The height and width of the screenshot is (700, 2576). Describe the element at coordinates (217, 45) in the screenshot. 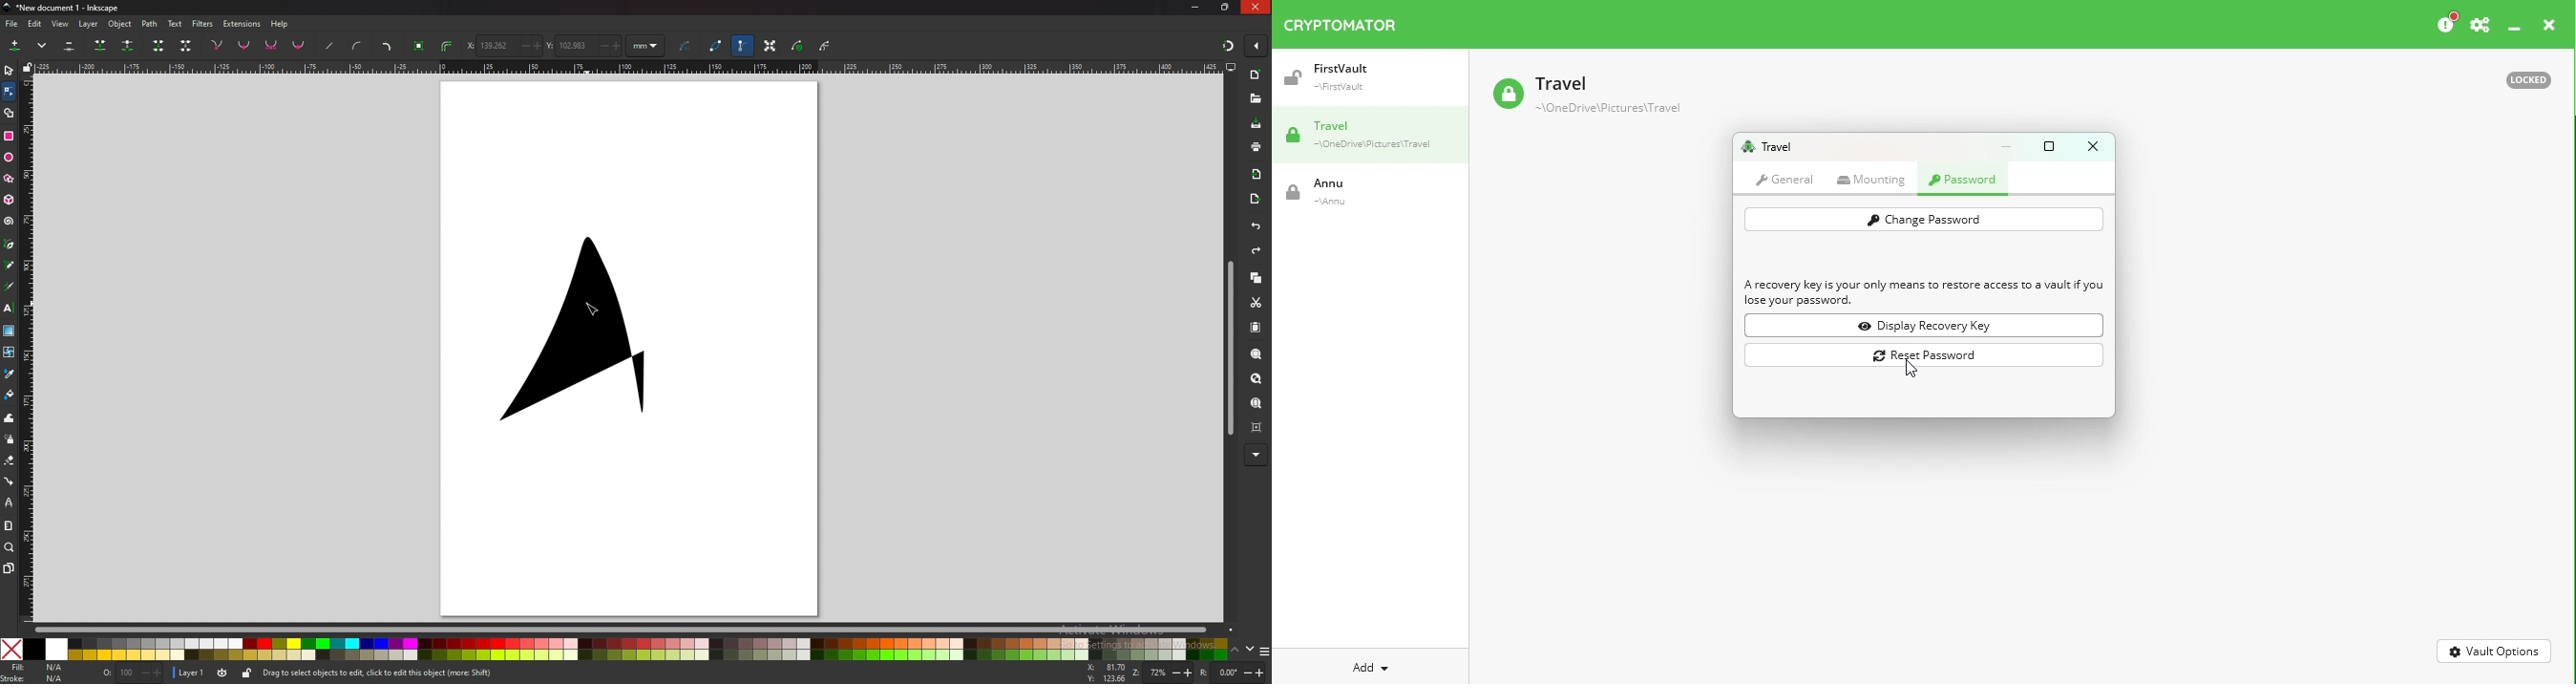

I see `nodes corner` at that location.